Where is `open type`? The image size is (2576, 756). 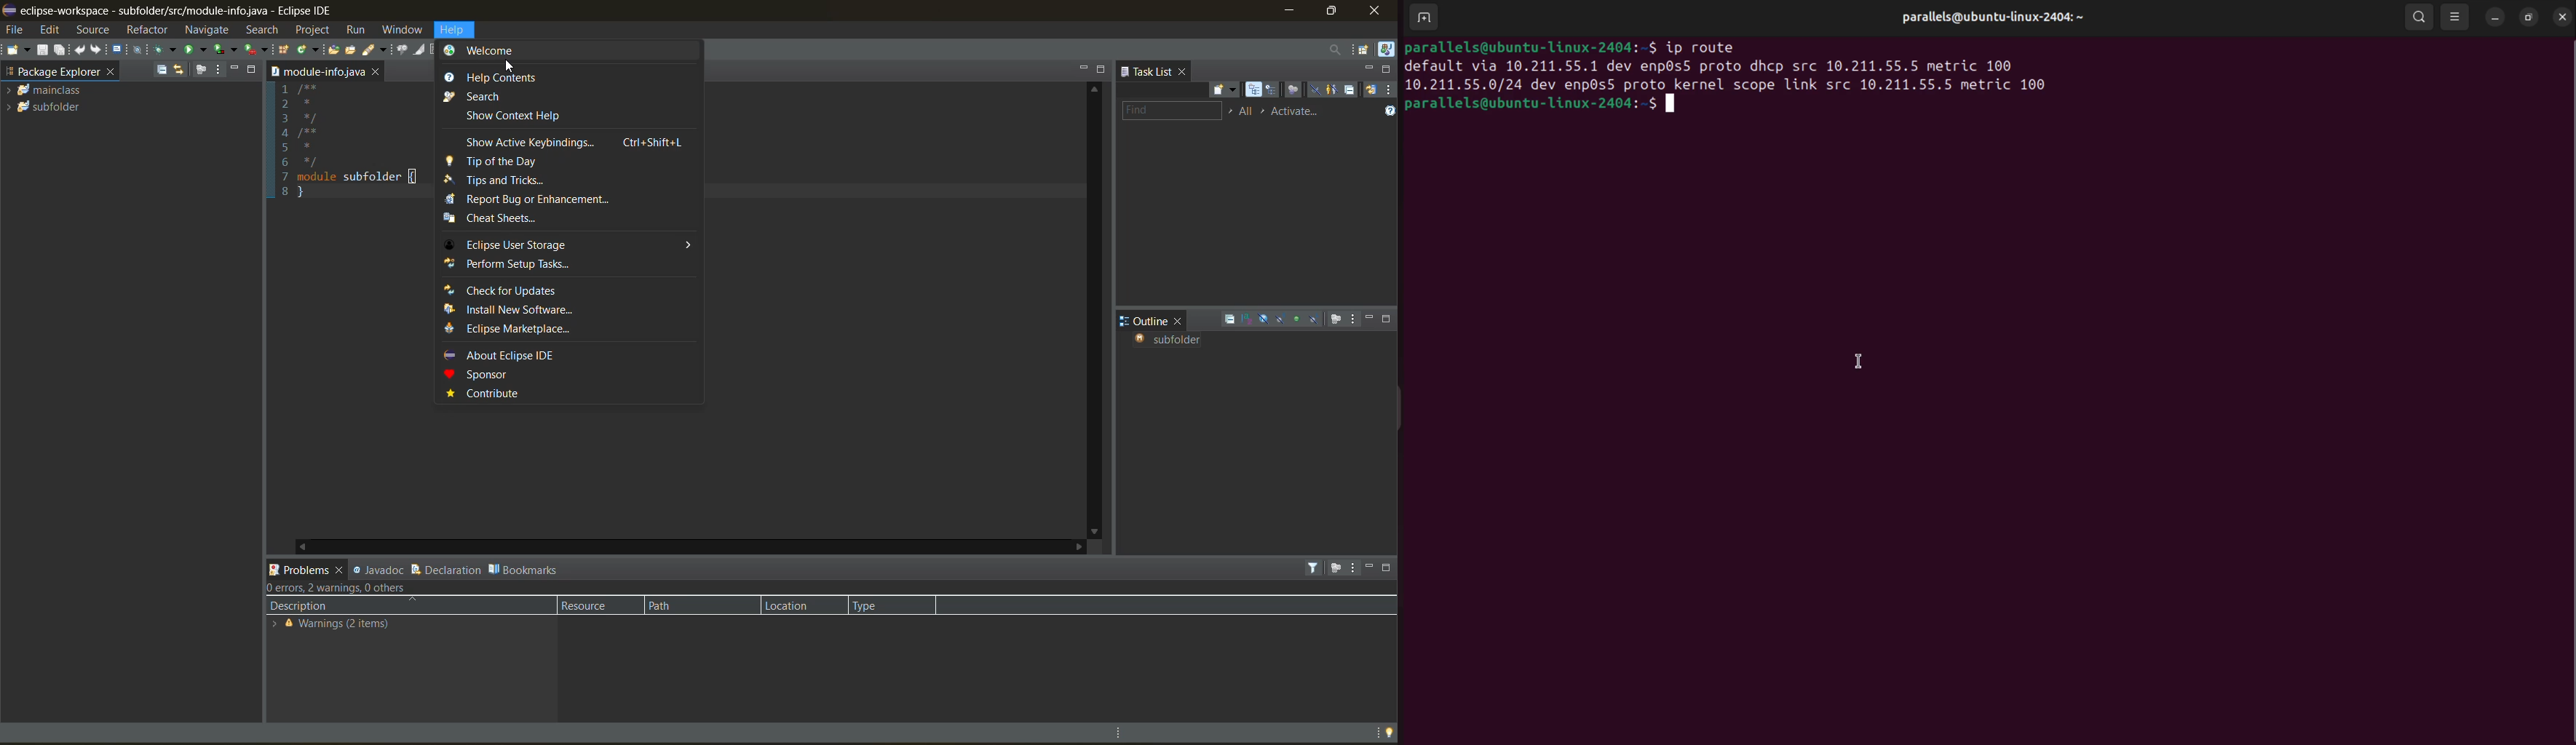
open type is located at coordinates (332, 48).